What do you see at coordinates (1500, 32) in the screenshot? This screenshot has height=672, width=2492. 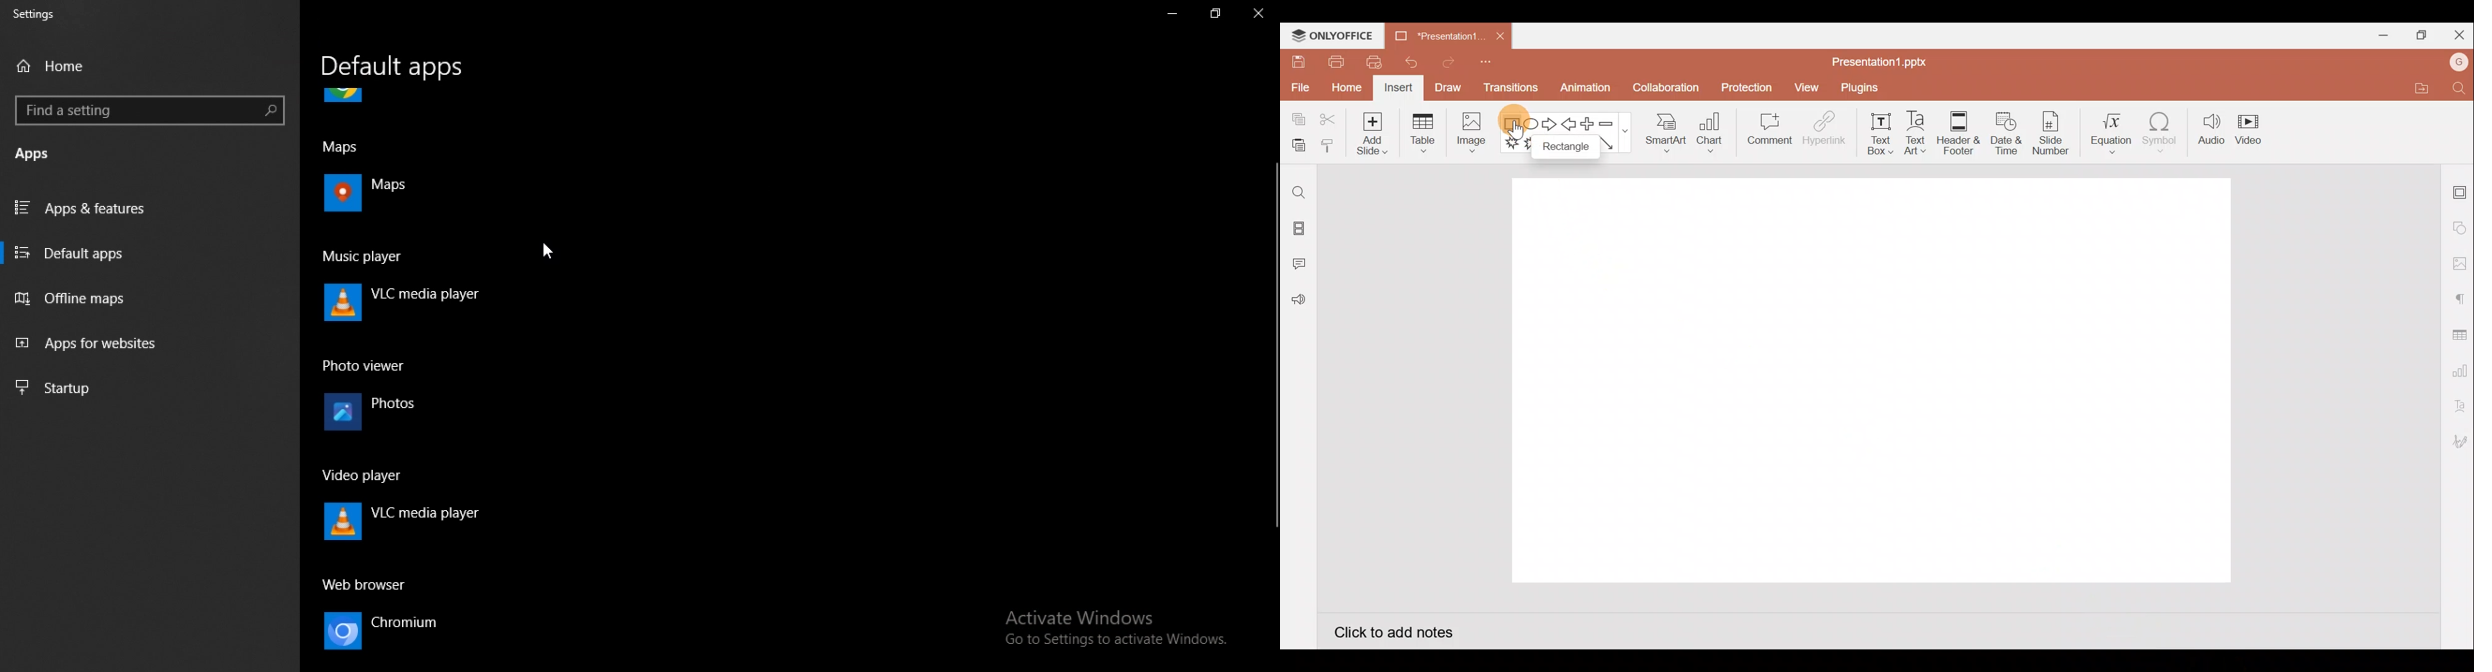 I see `Close document` at bounding box center [1500, 32].